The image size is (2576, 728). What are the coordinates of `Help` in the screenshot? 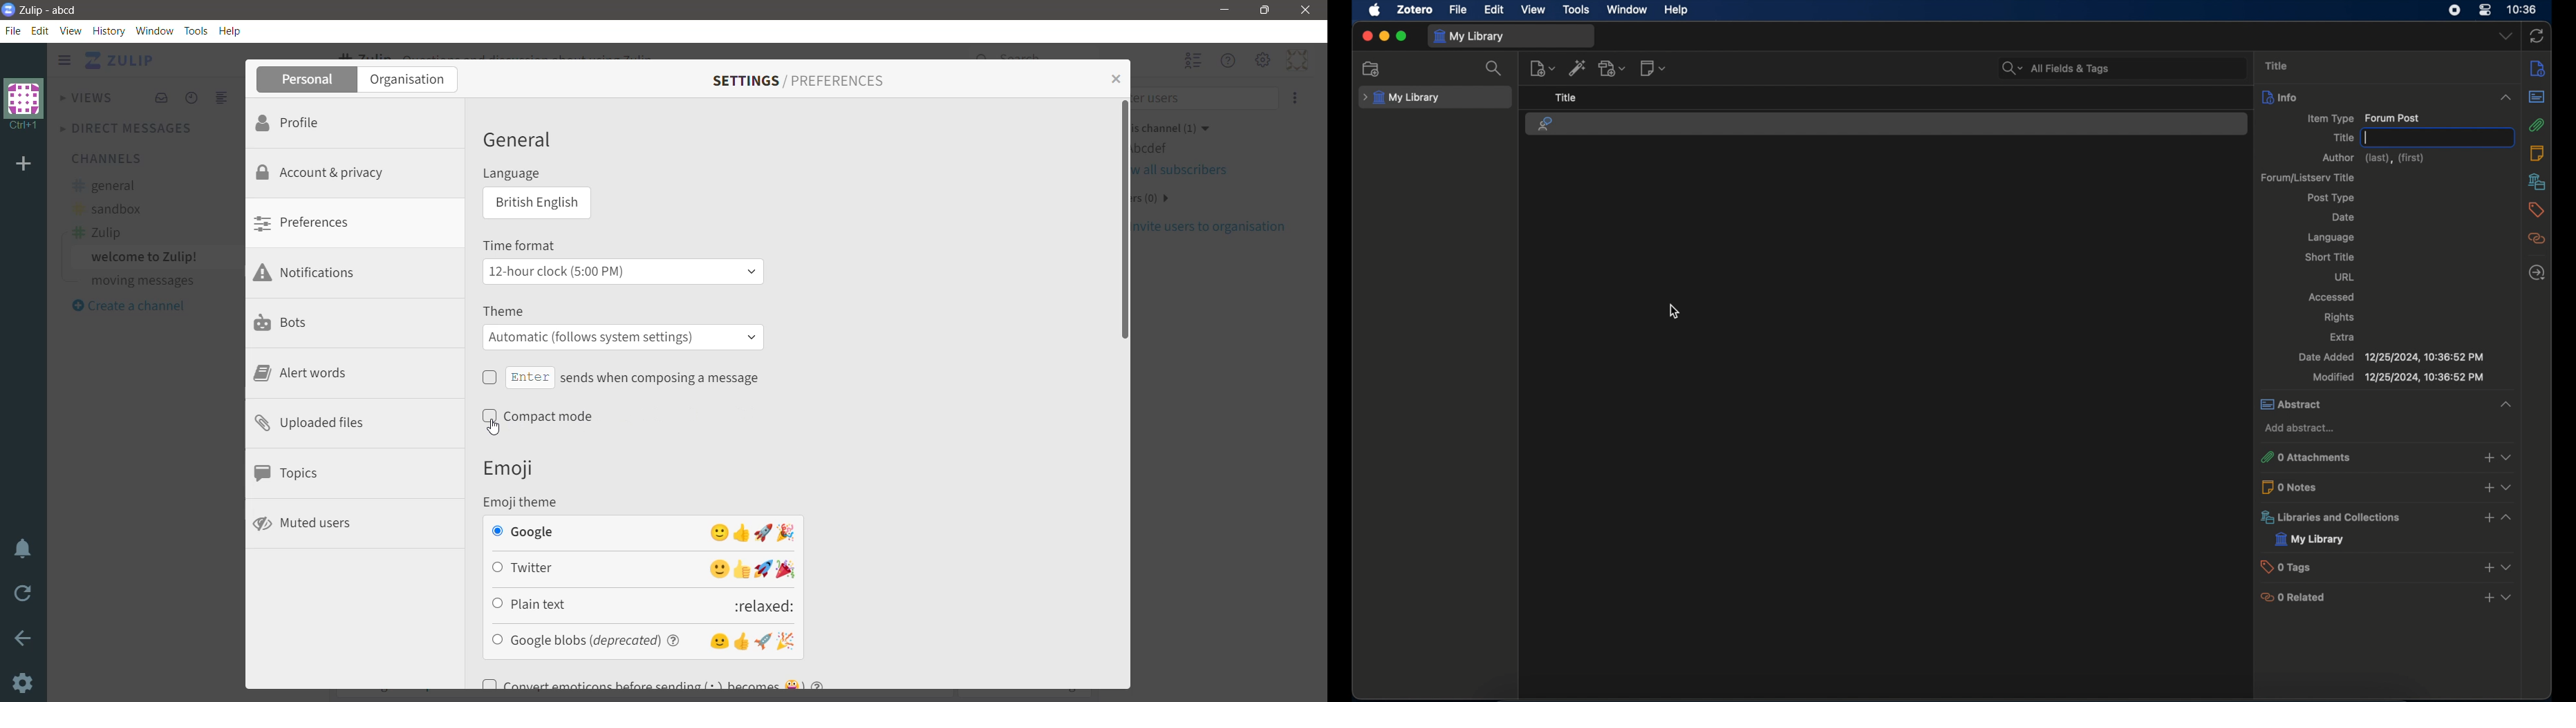 It's located at (231, 32).